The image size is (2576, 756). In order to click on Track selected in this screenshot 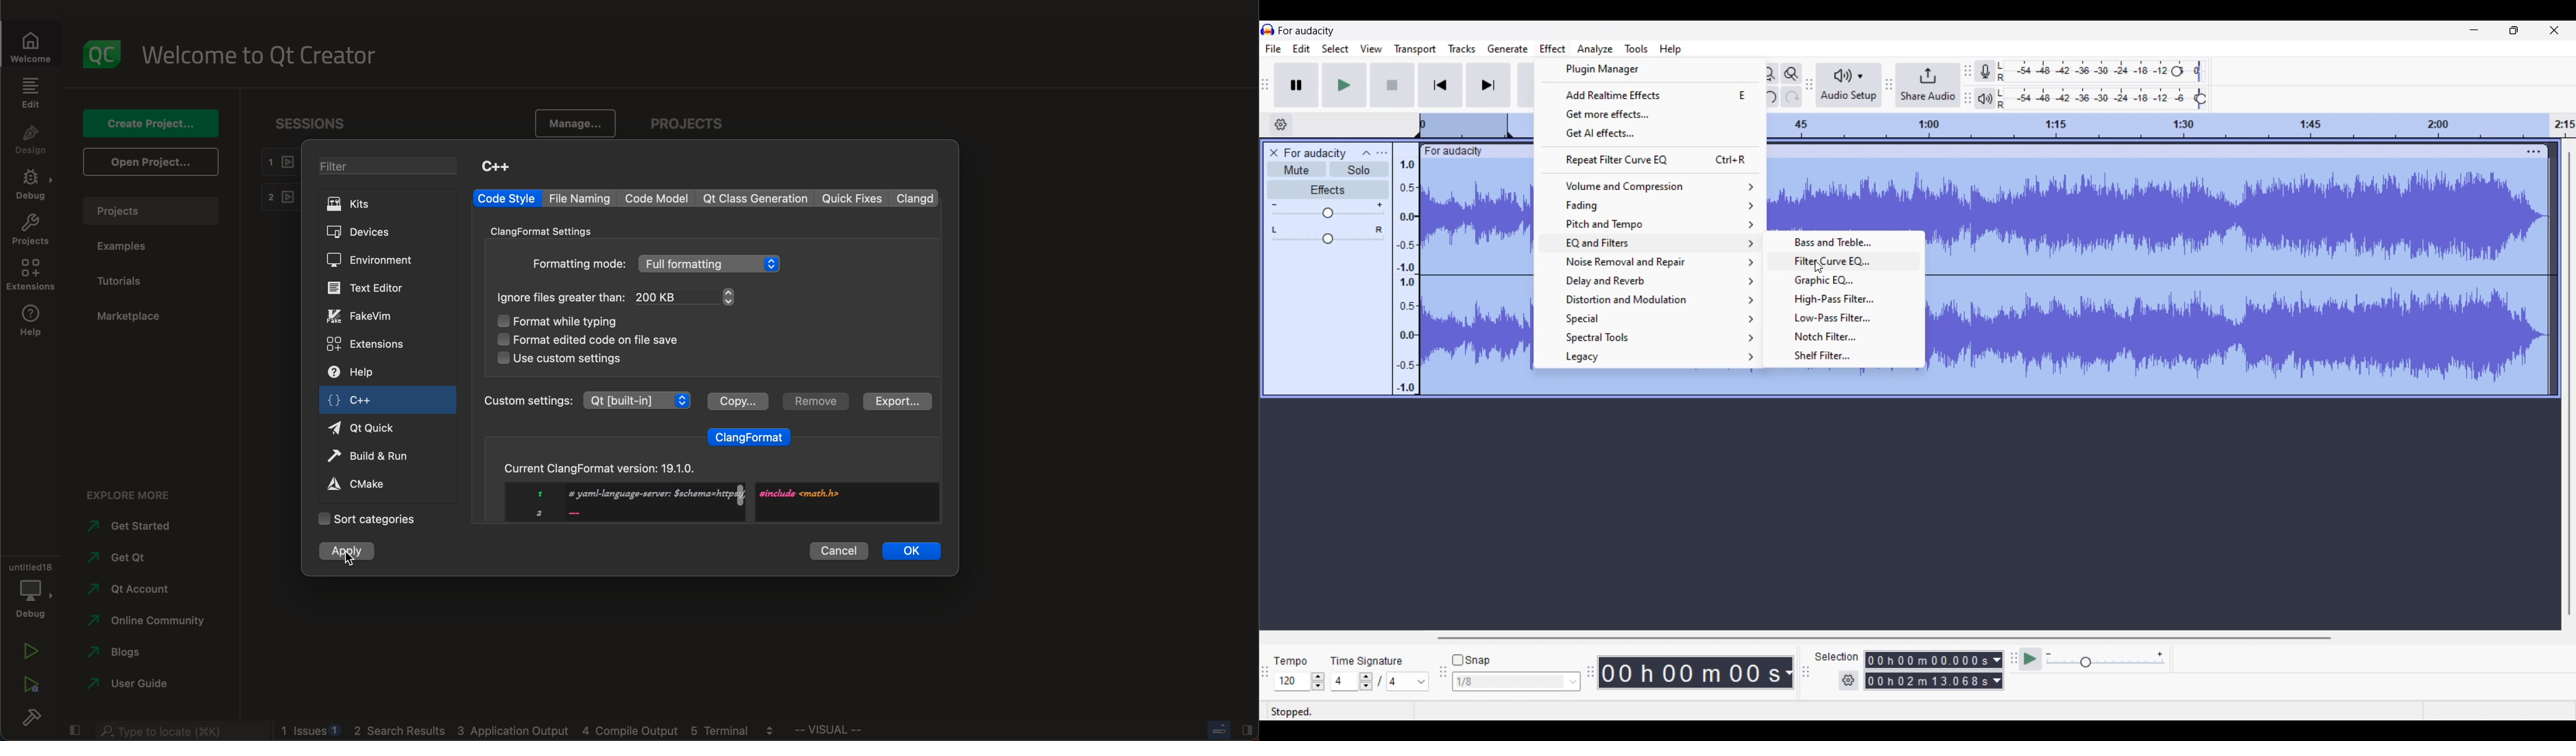, I will do `click(1477, 277)`.